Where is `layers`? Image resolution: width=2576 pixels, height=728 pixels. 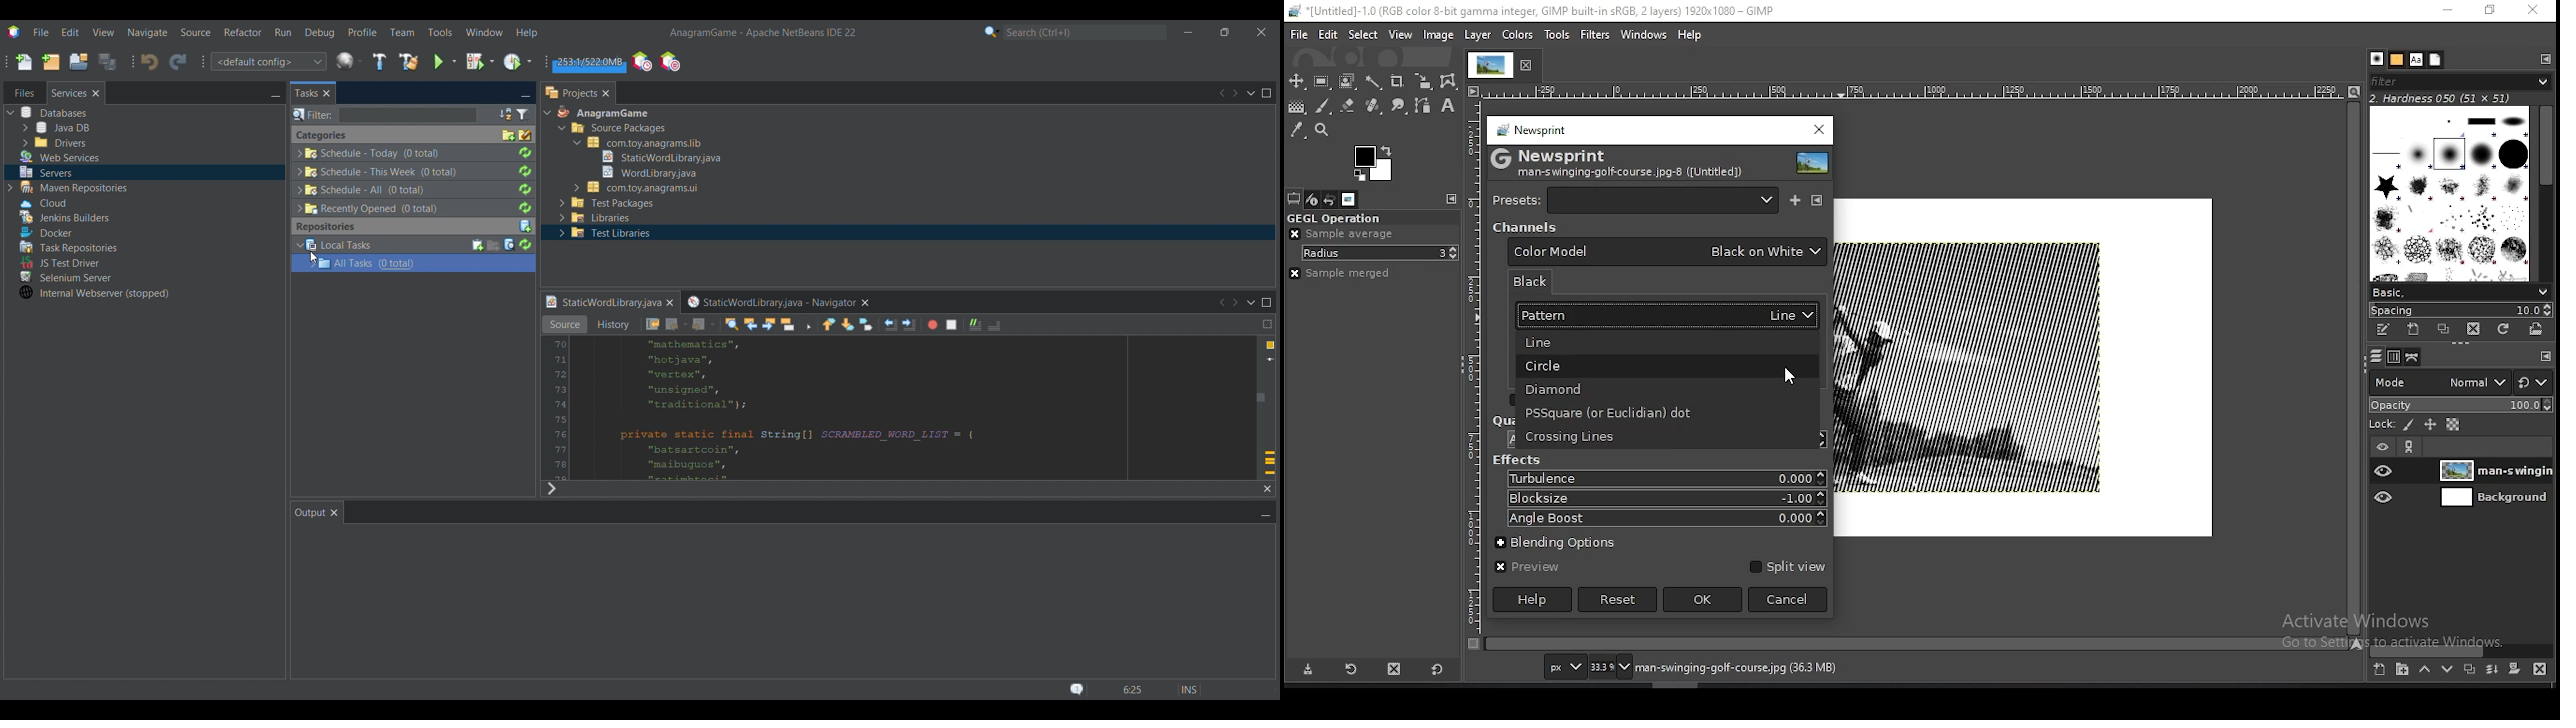
layers is located at coordinates (2376, 358).